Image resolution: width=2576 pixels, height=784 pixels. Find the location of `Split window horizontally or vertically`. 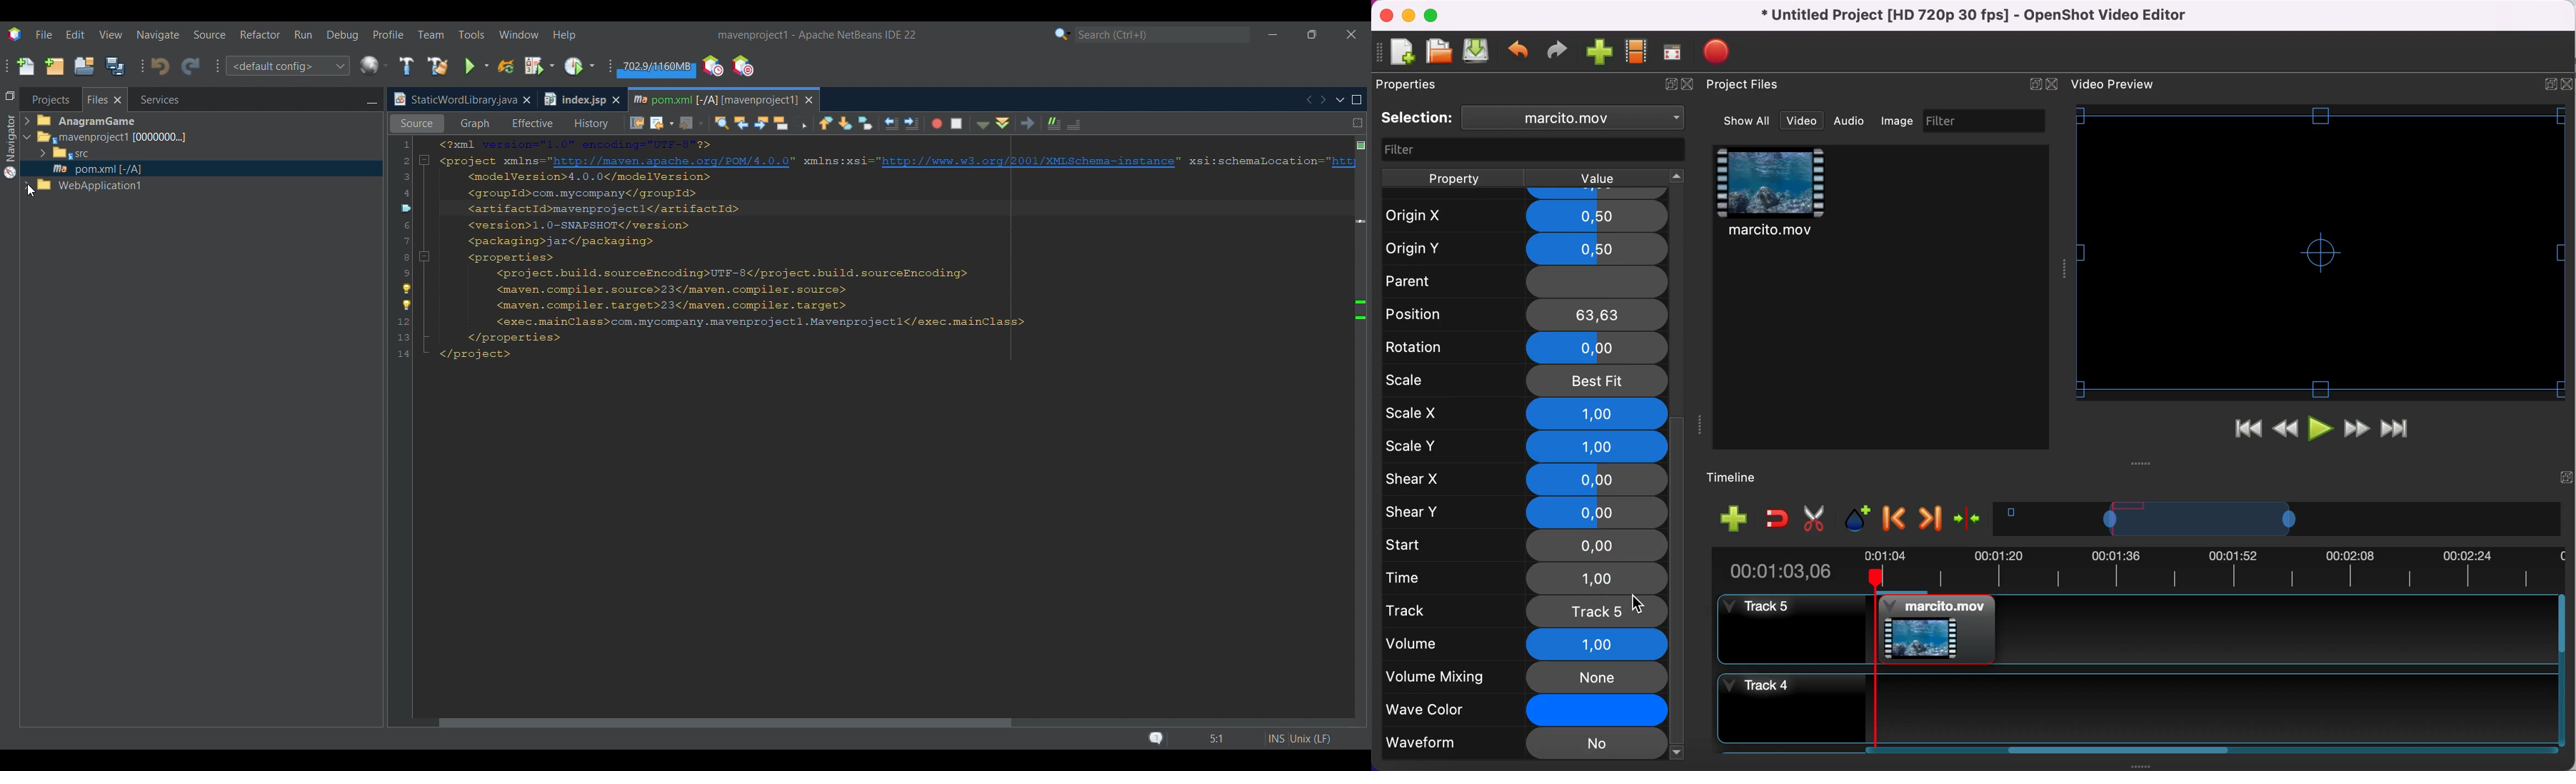

Split window horizontally or vertically is located at coordinates (1358, 123).